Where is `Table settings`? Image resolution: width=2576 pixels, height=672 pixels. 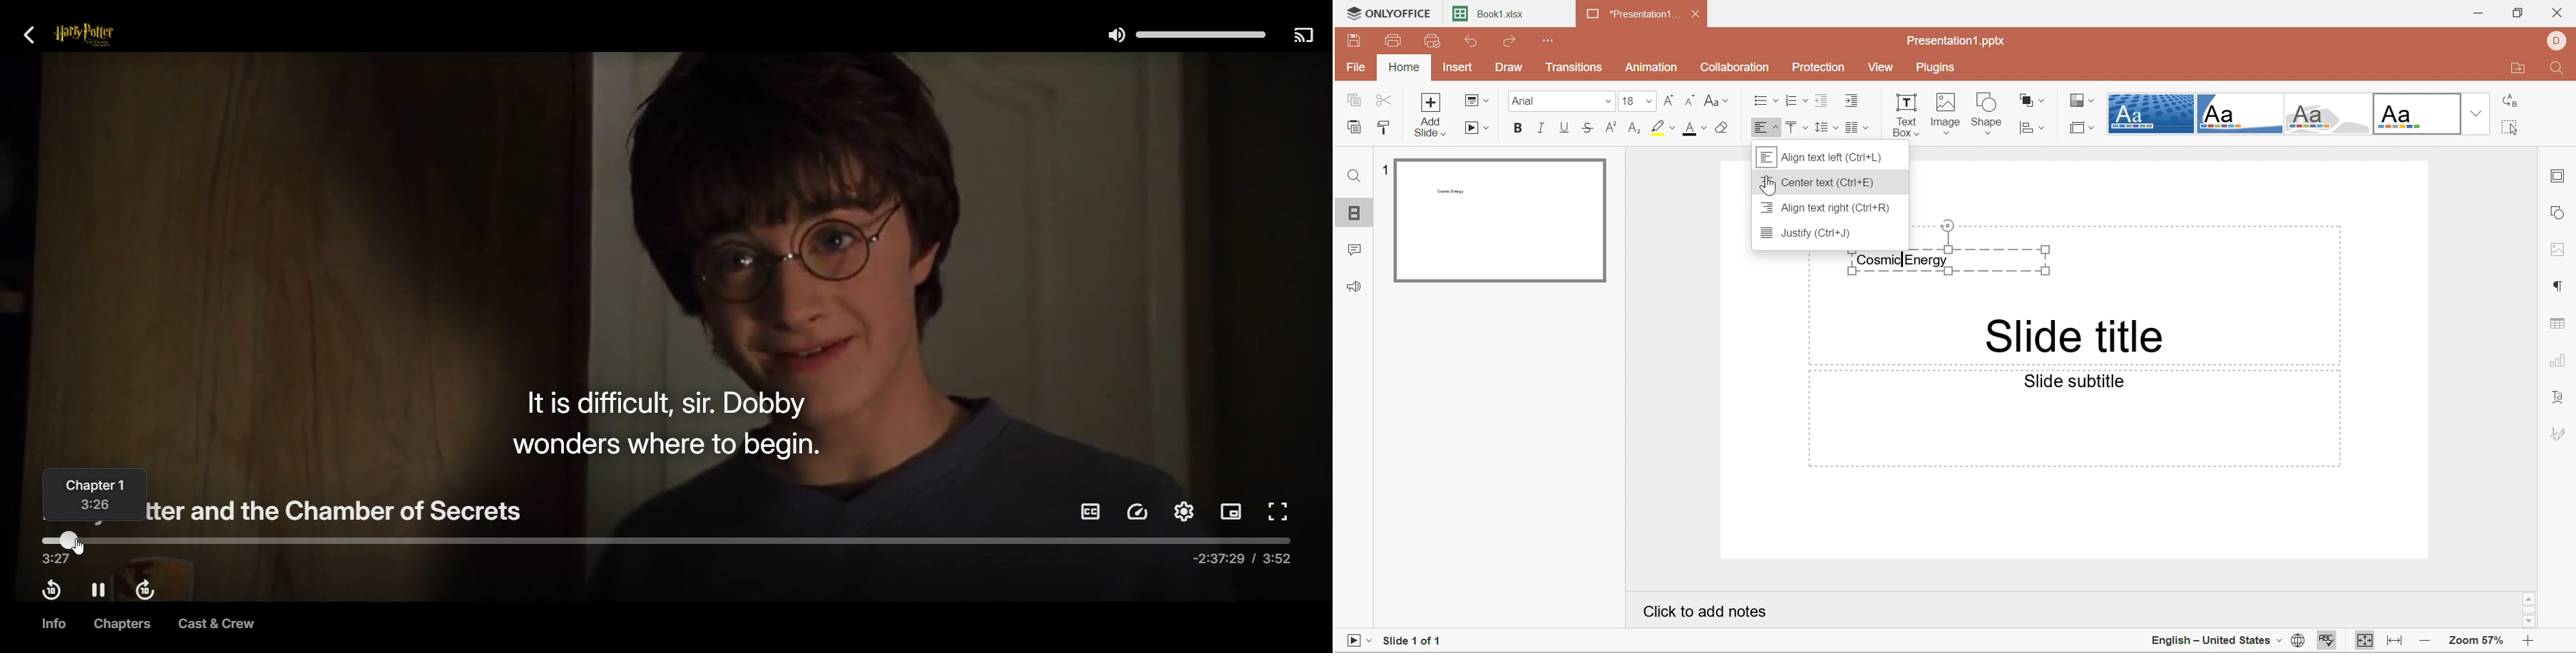 Table settings is located at coordinates (2560, 324).